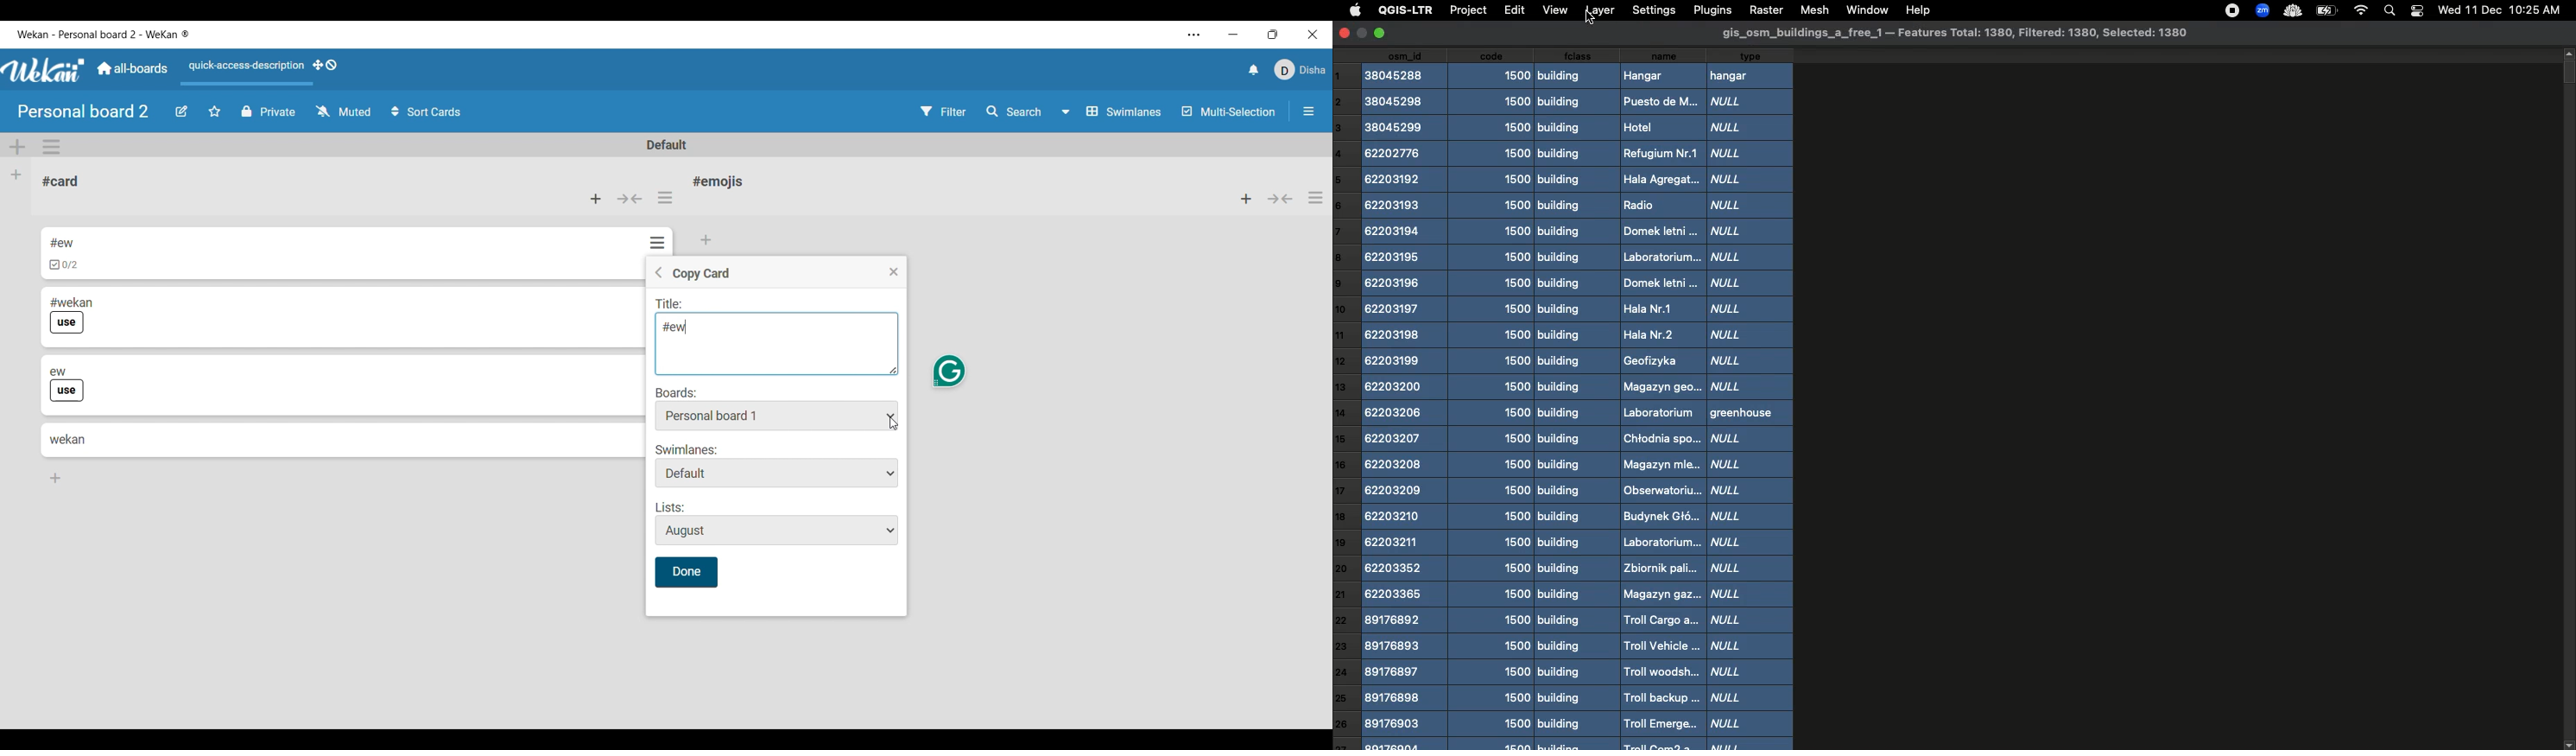 This screenshot has width=2576, height=756. Describe the element at coordinates (1864, 9) in the screenshot. I see `Window` at that location.